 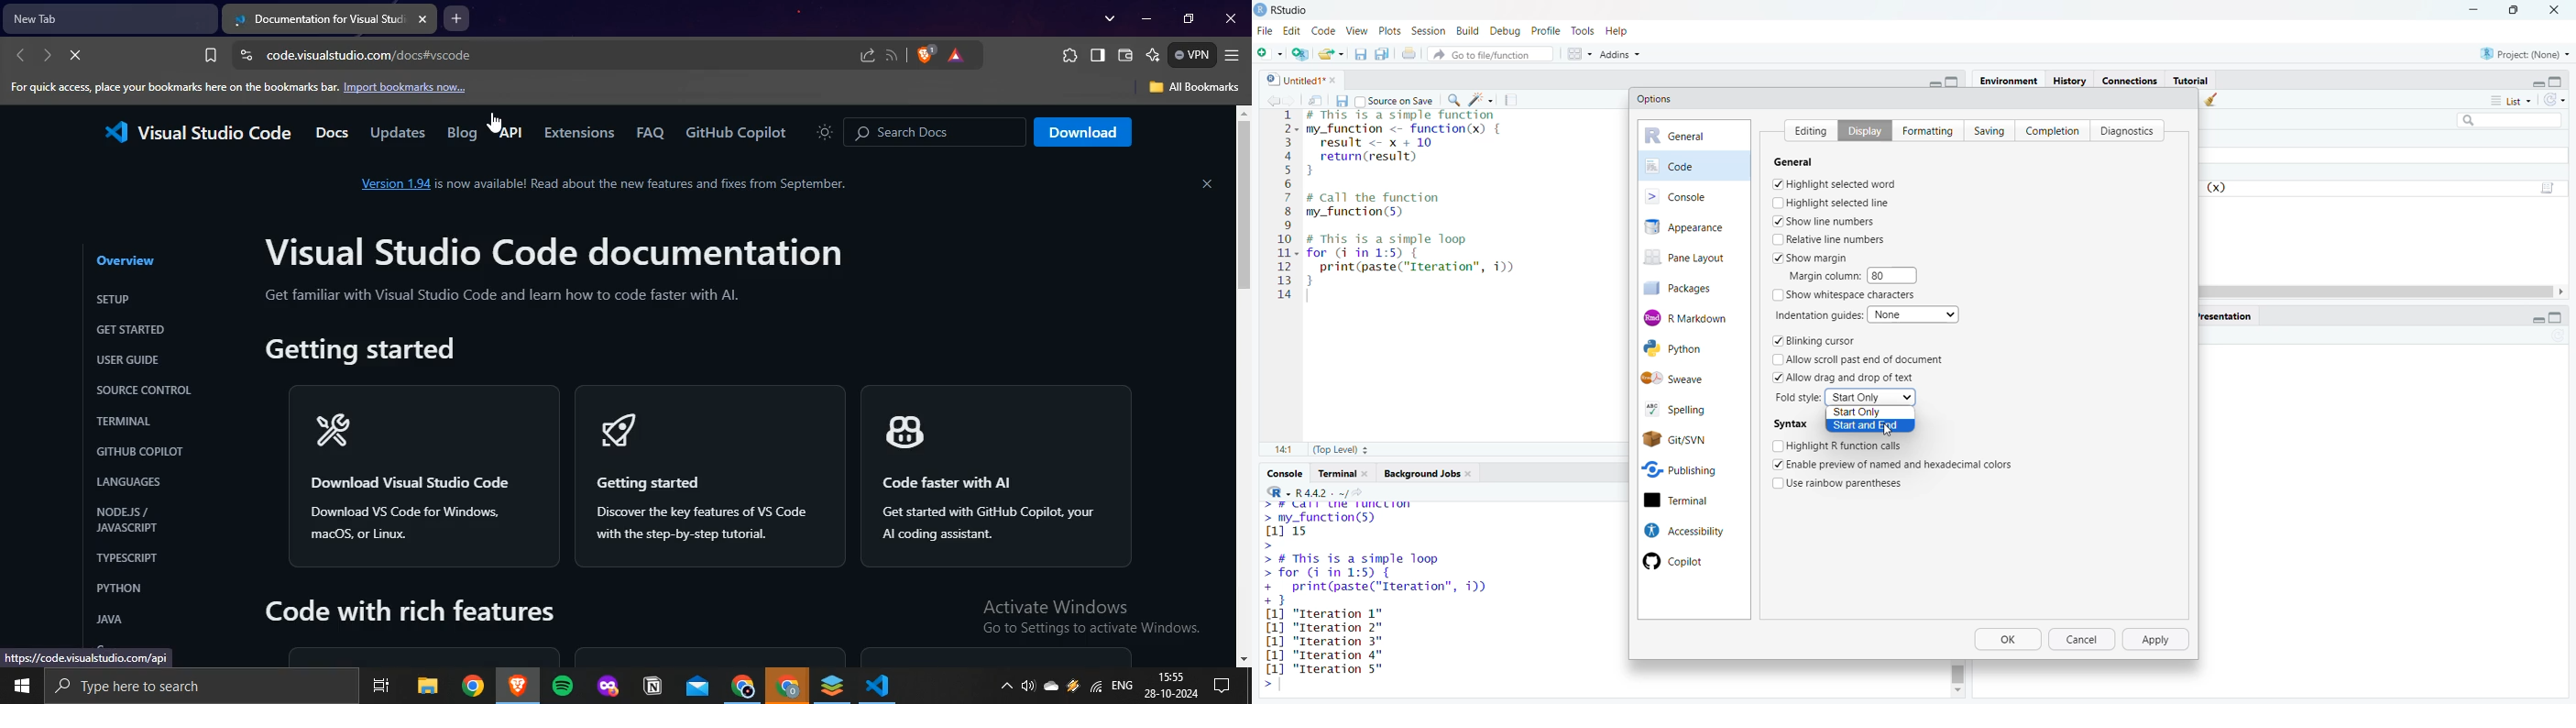 I want to click on close, so click(x=1337, y=79).